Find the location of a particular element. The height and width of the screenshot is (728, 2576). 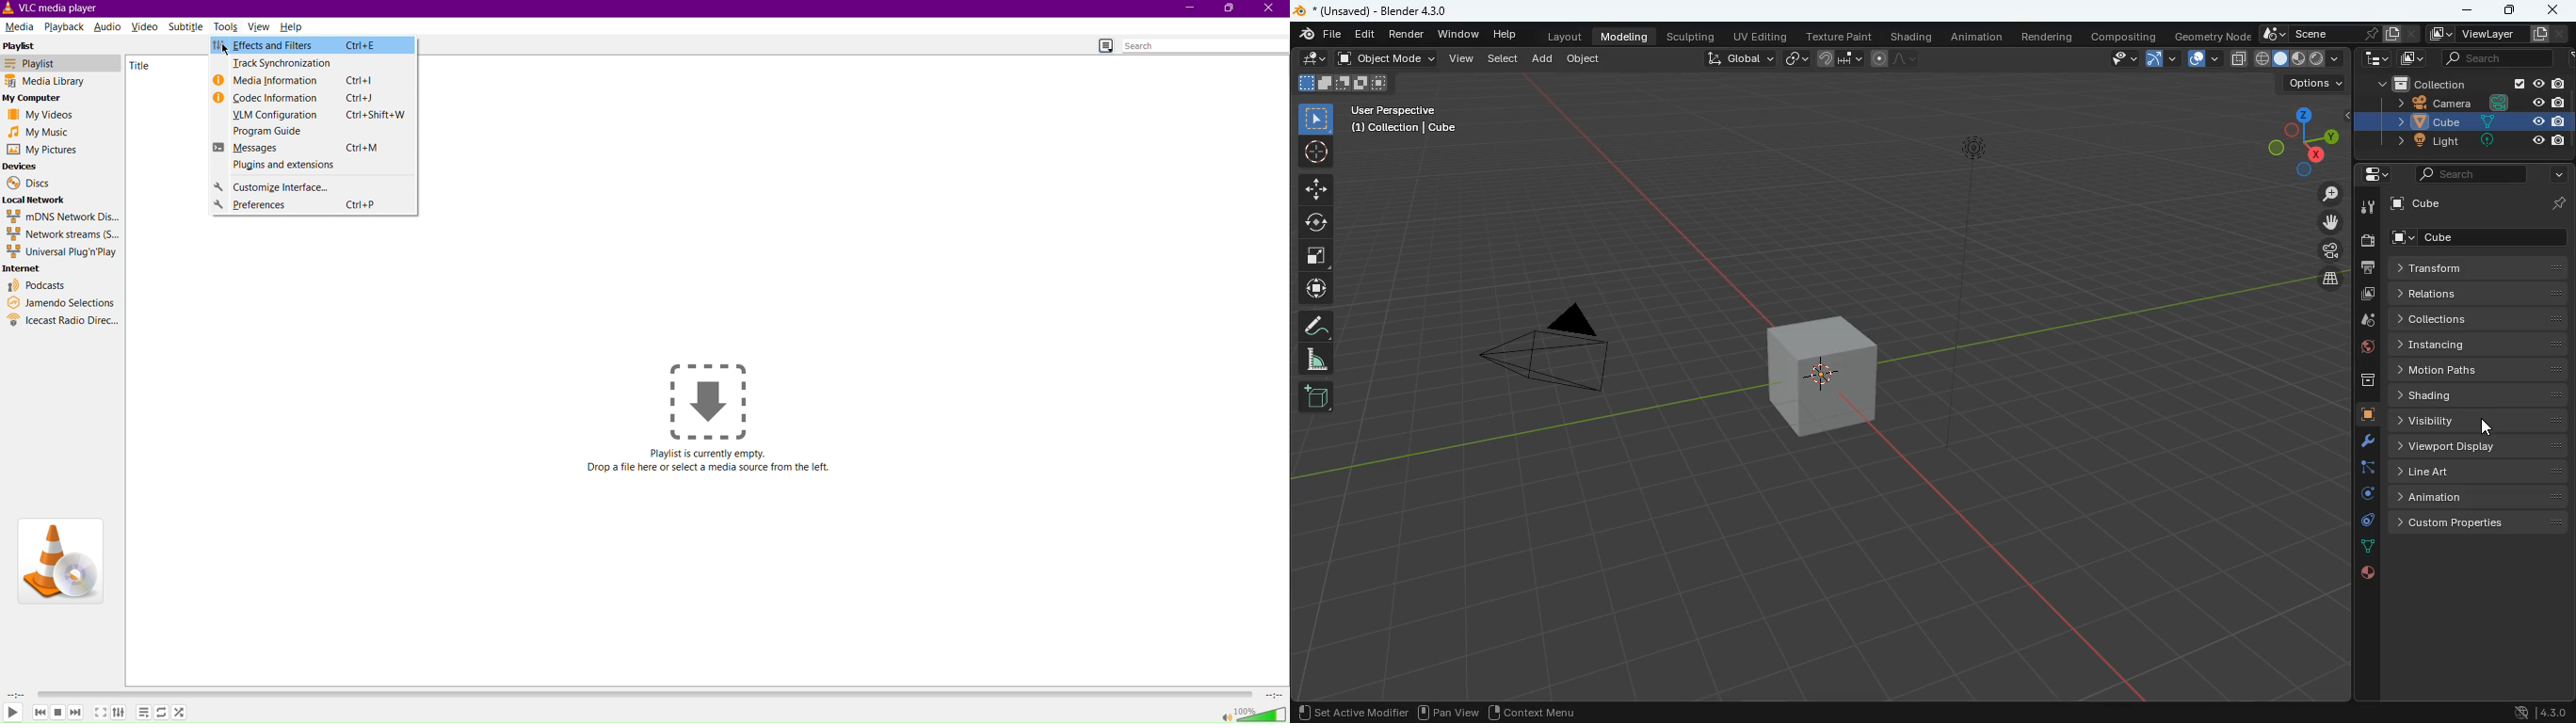

render is located at coordinates (1408, 34).